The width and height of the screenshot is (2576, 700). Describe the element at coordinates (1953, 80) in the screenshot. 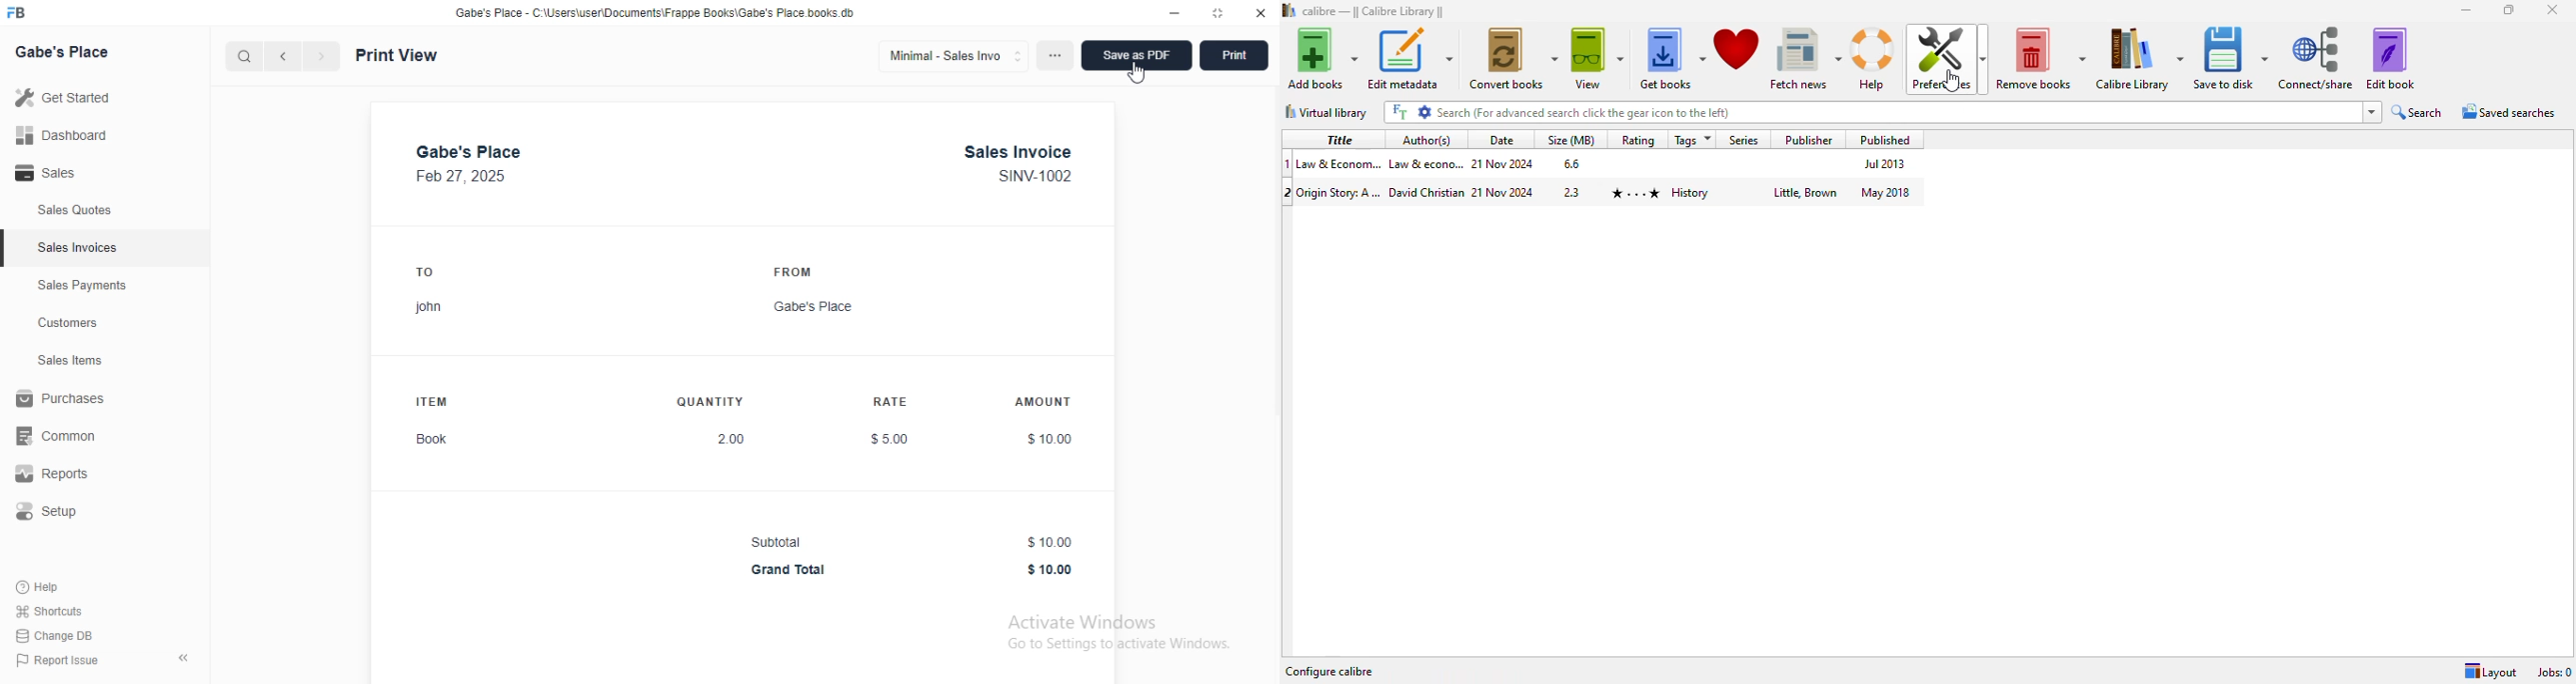

I see `cursor` at that location.